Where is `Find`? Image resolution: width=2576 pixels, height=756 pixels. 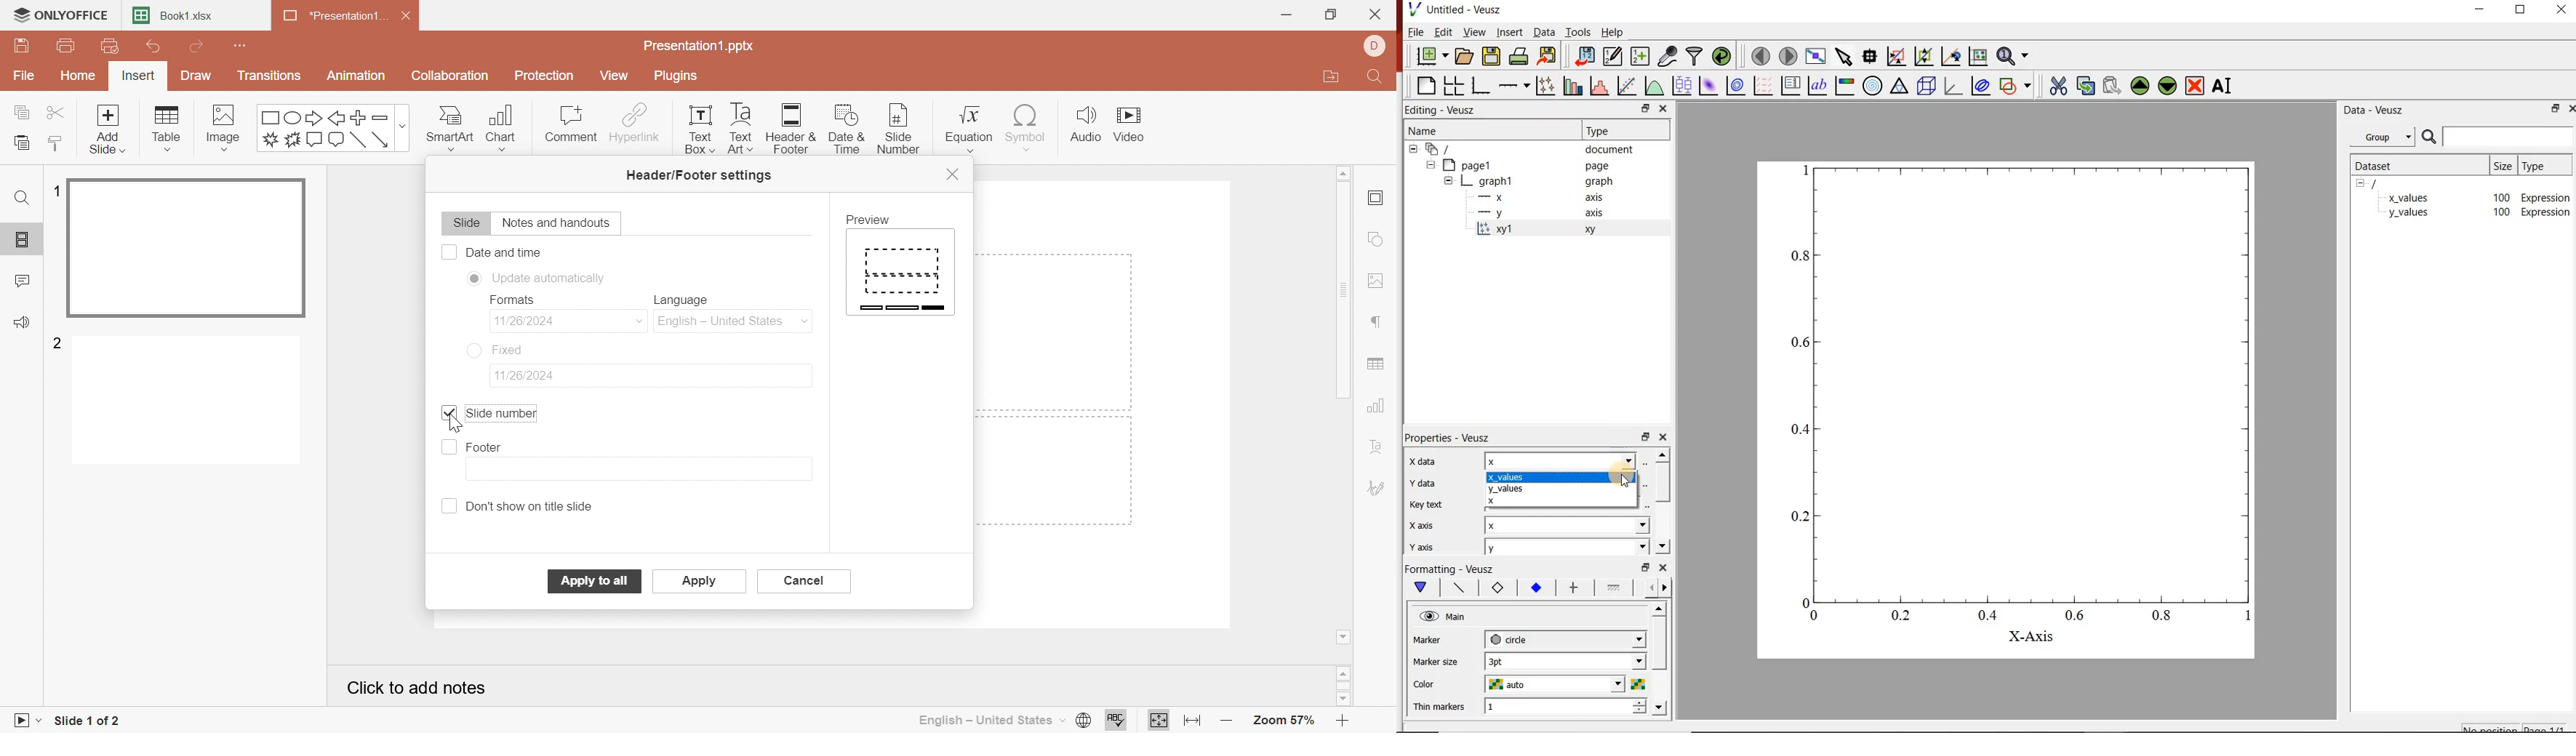
Find is located at coordinates (20, 198).